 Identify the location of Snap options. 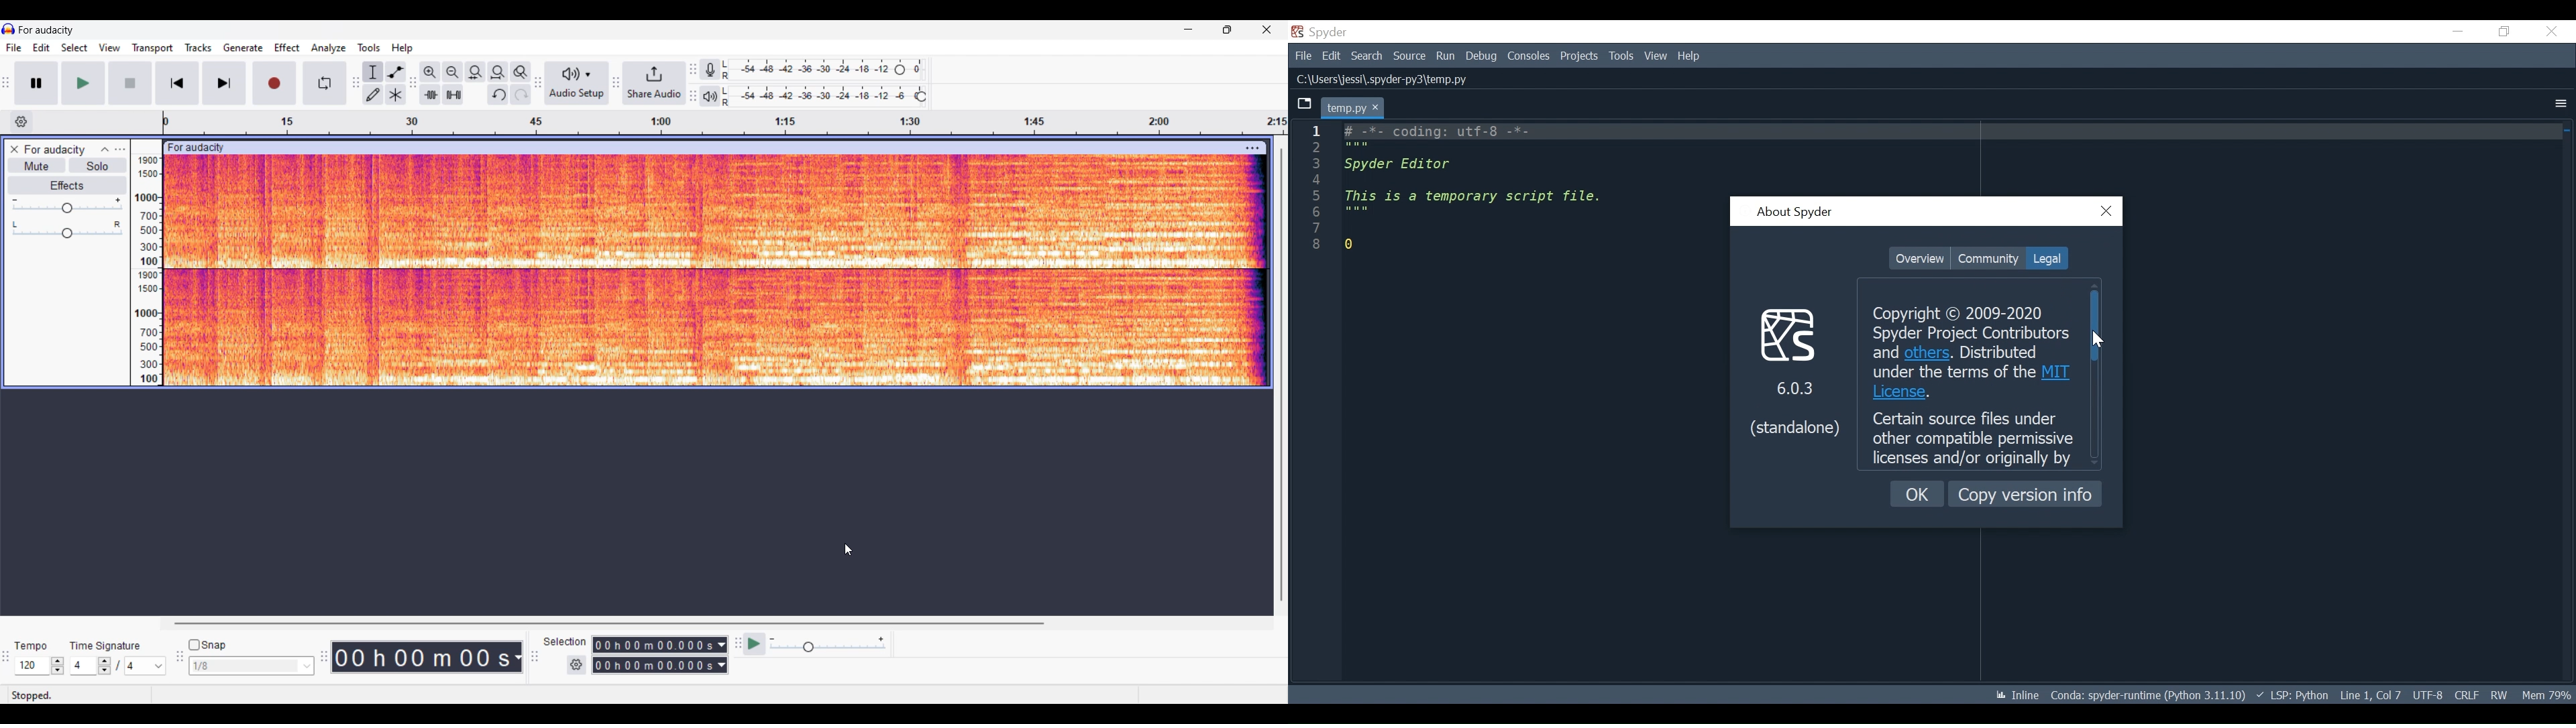
(252, 666).